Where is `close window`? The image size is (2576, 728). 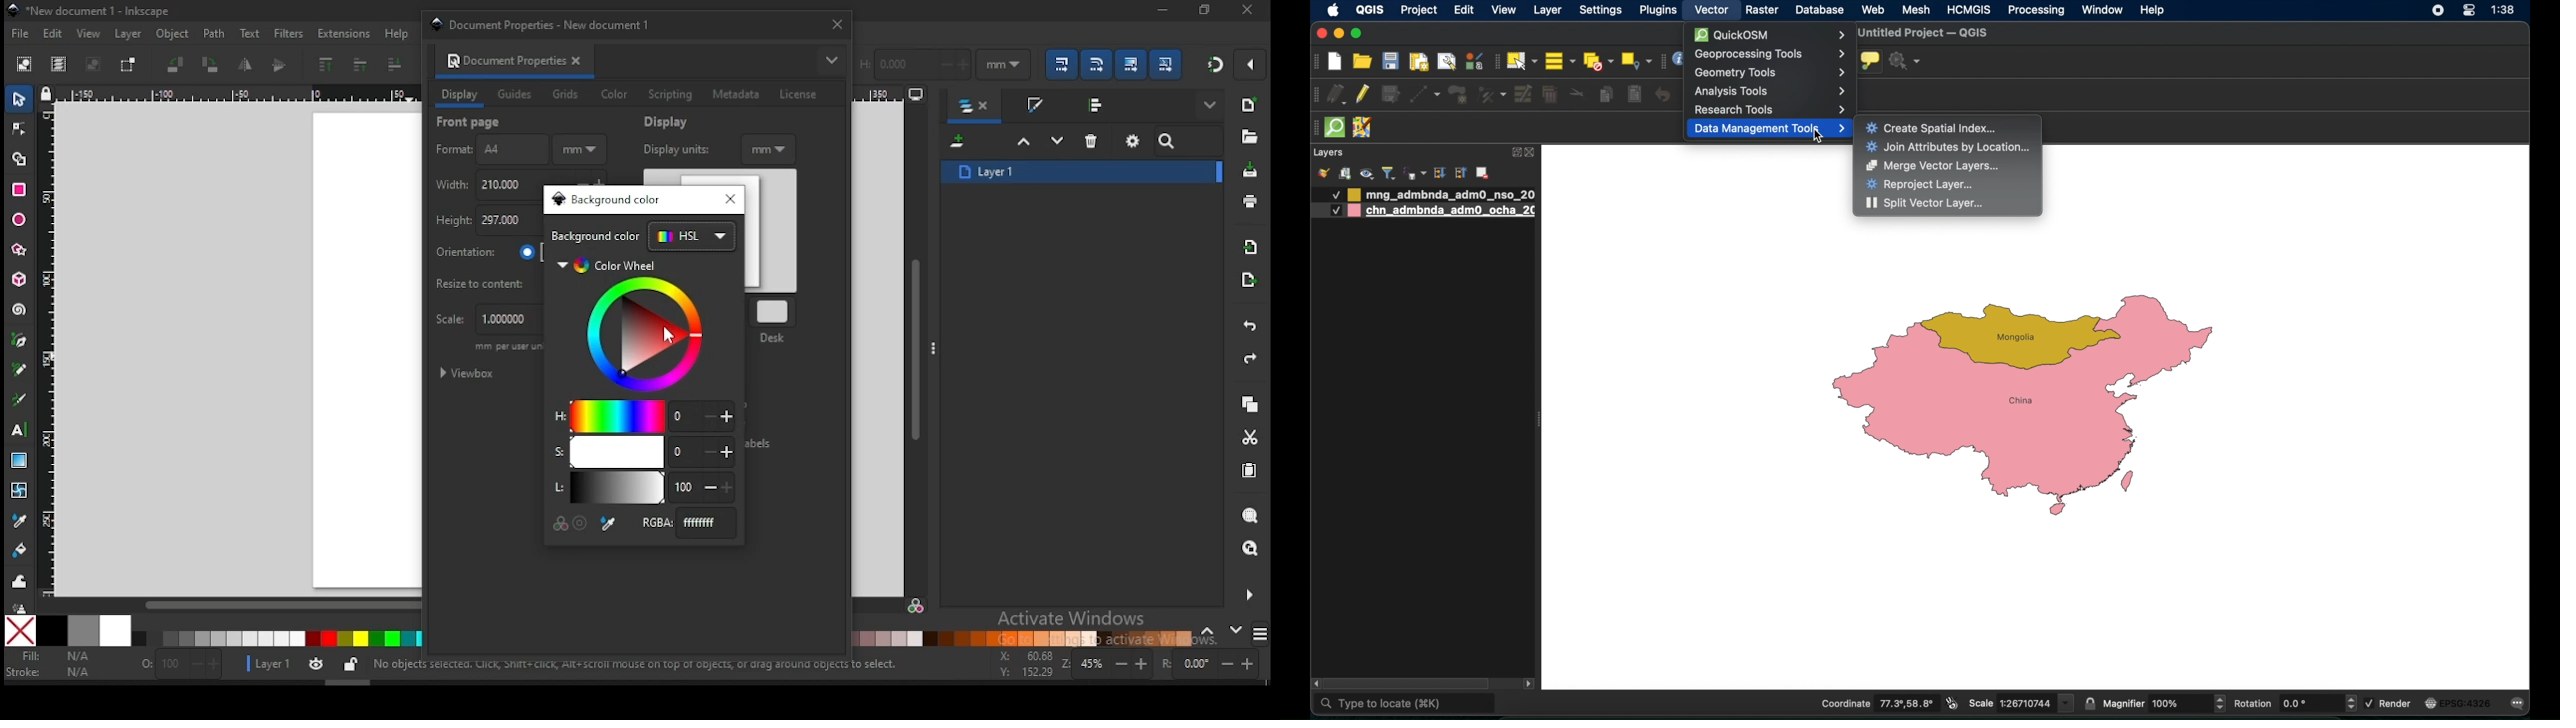
close window is located at coordinates (728, 199).